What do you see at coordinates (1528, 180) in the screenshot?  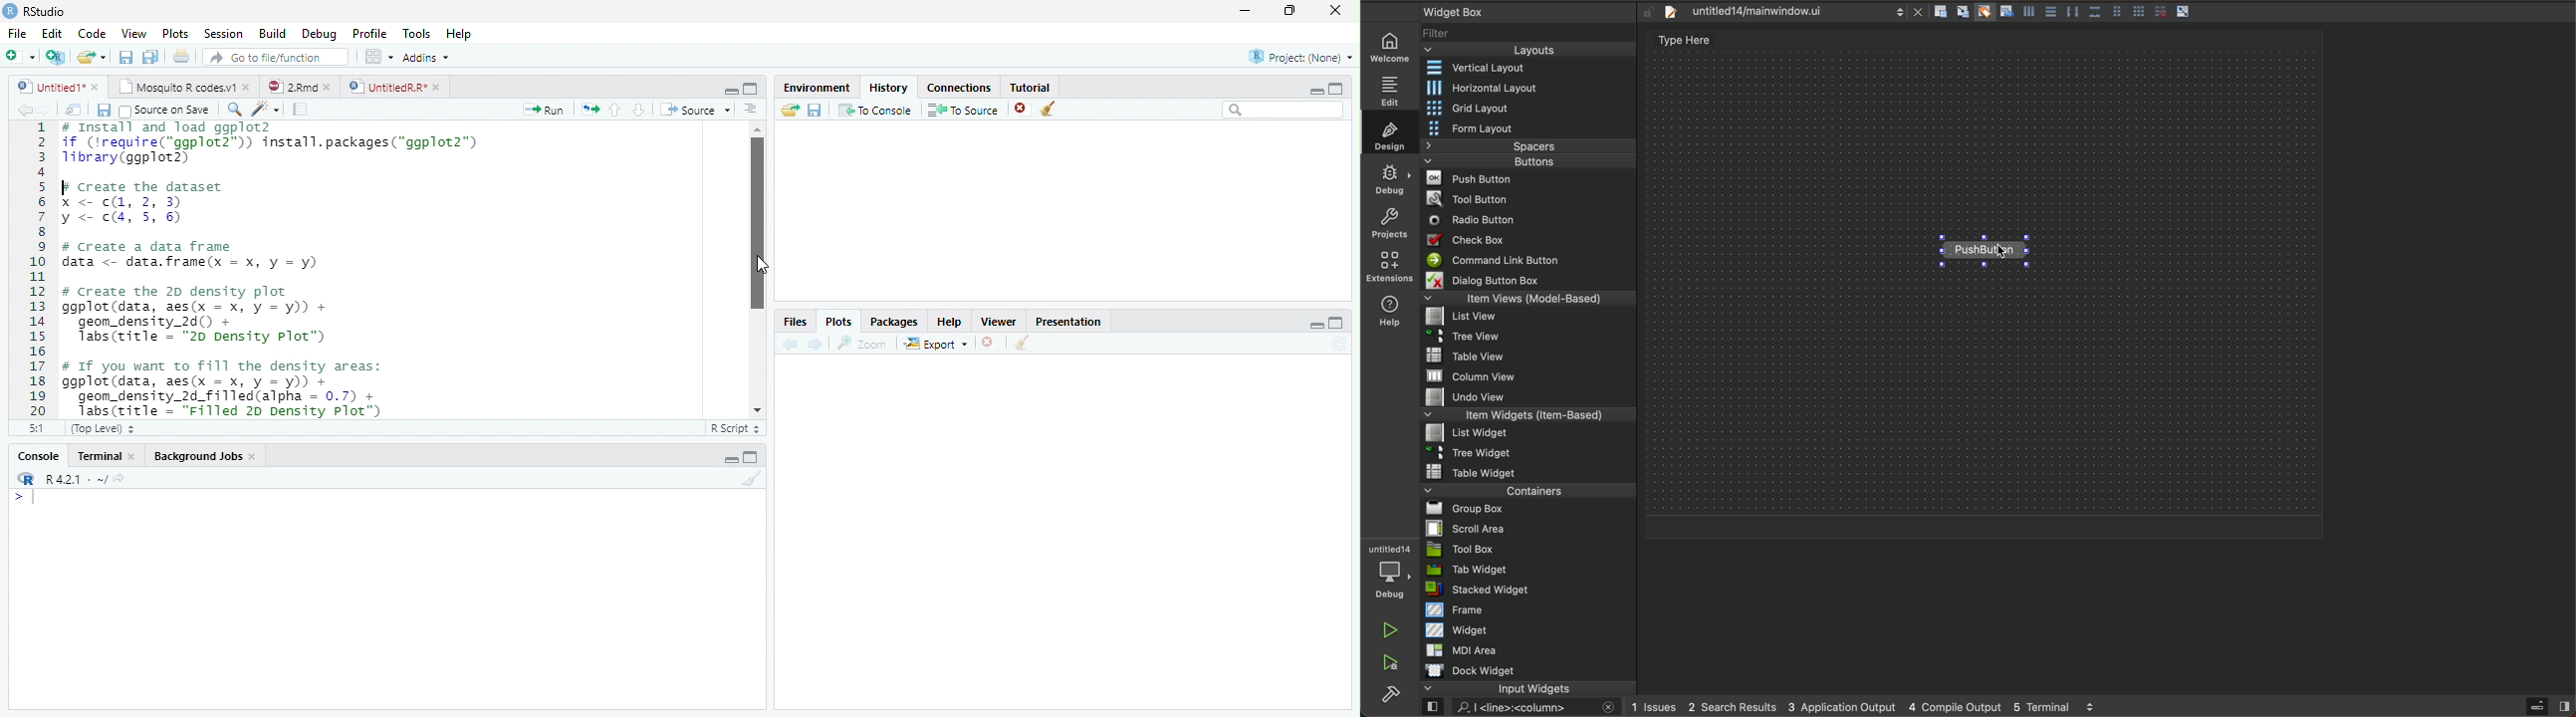 I see `push button` at bounding box center [1528, 180].